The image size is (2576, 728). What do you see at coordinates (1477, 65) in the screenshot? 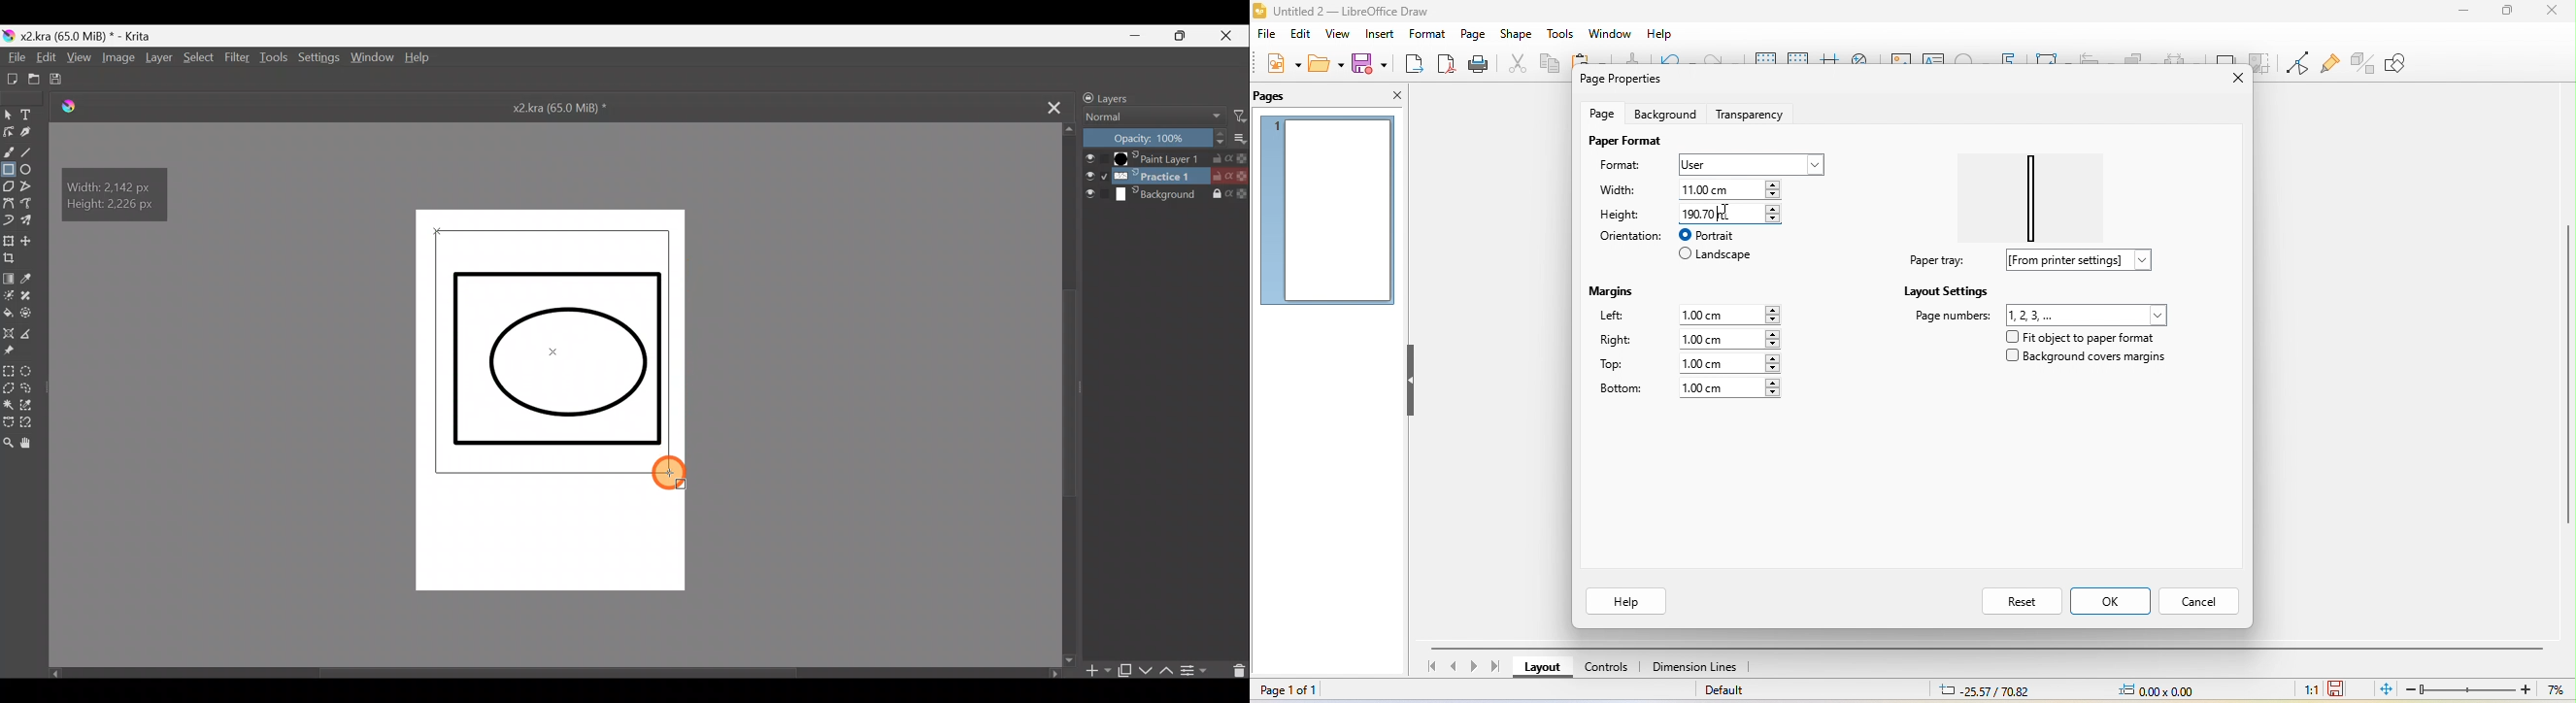
I see `print` at bounding box center [1477, 65].